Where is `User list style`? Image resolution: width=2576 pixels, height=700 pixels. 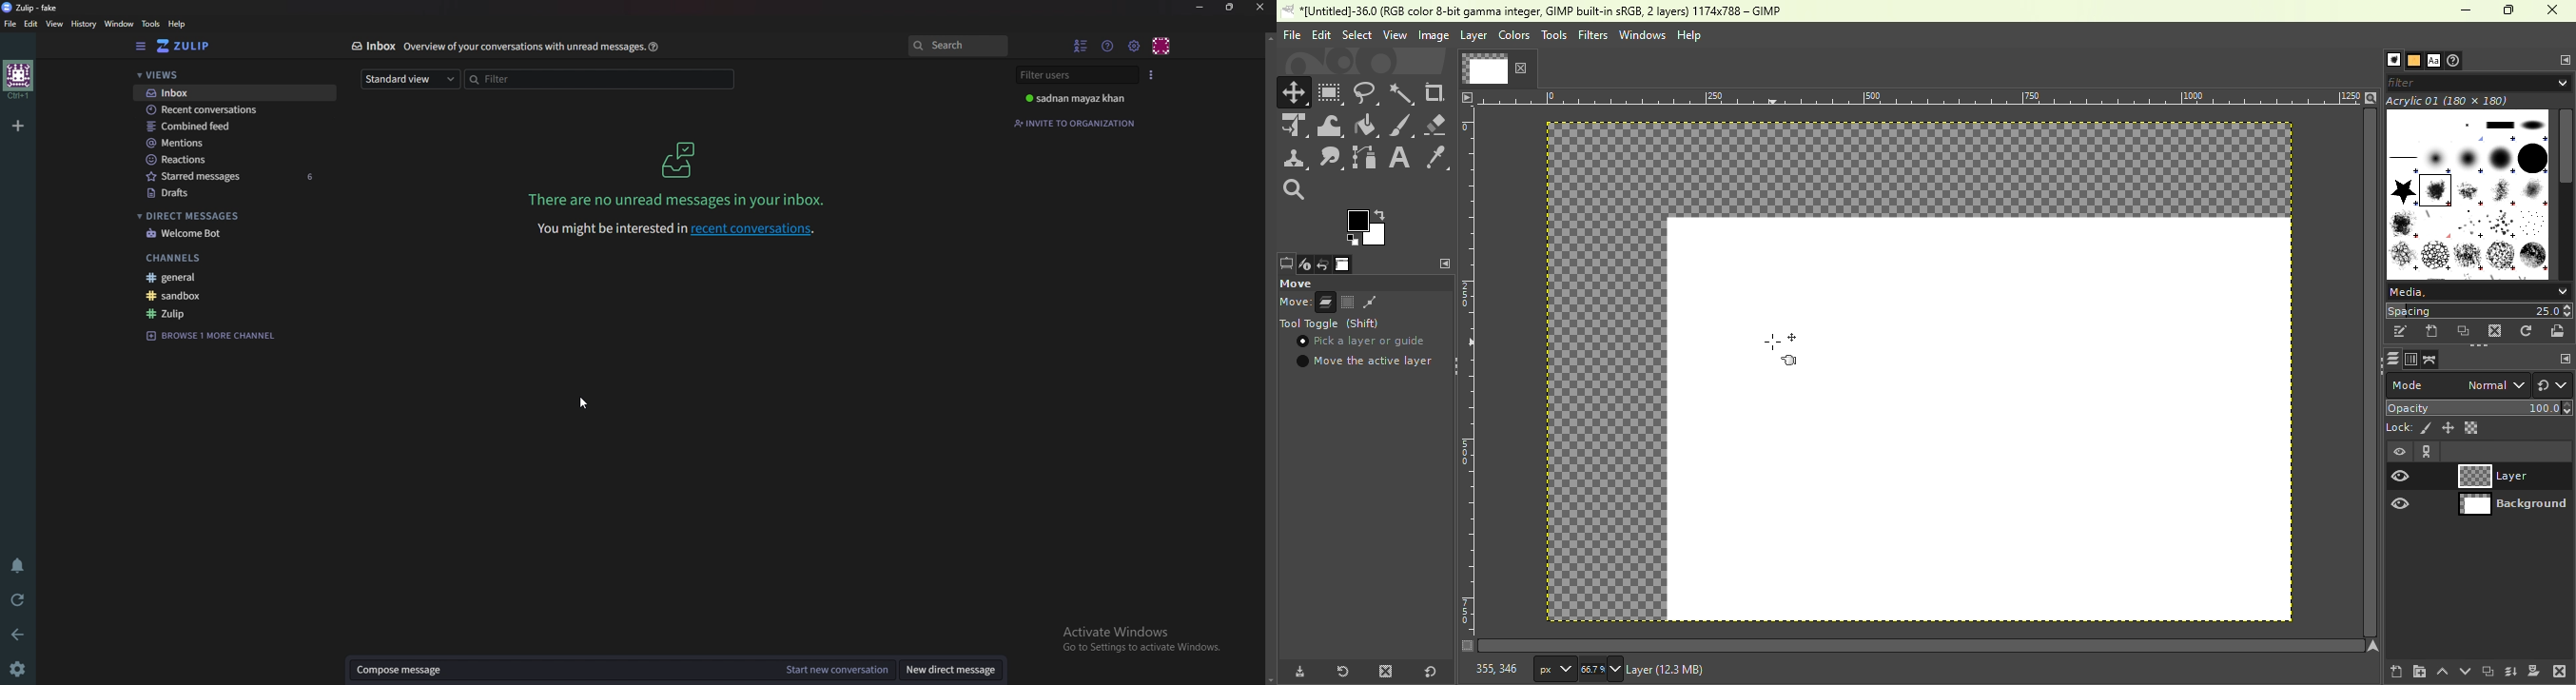
User list style is located at coordinates (1149, 75).